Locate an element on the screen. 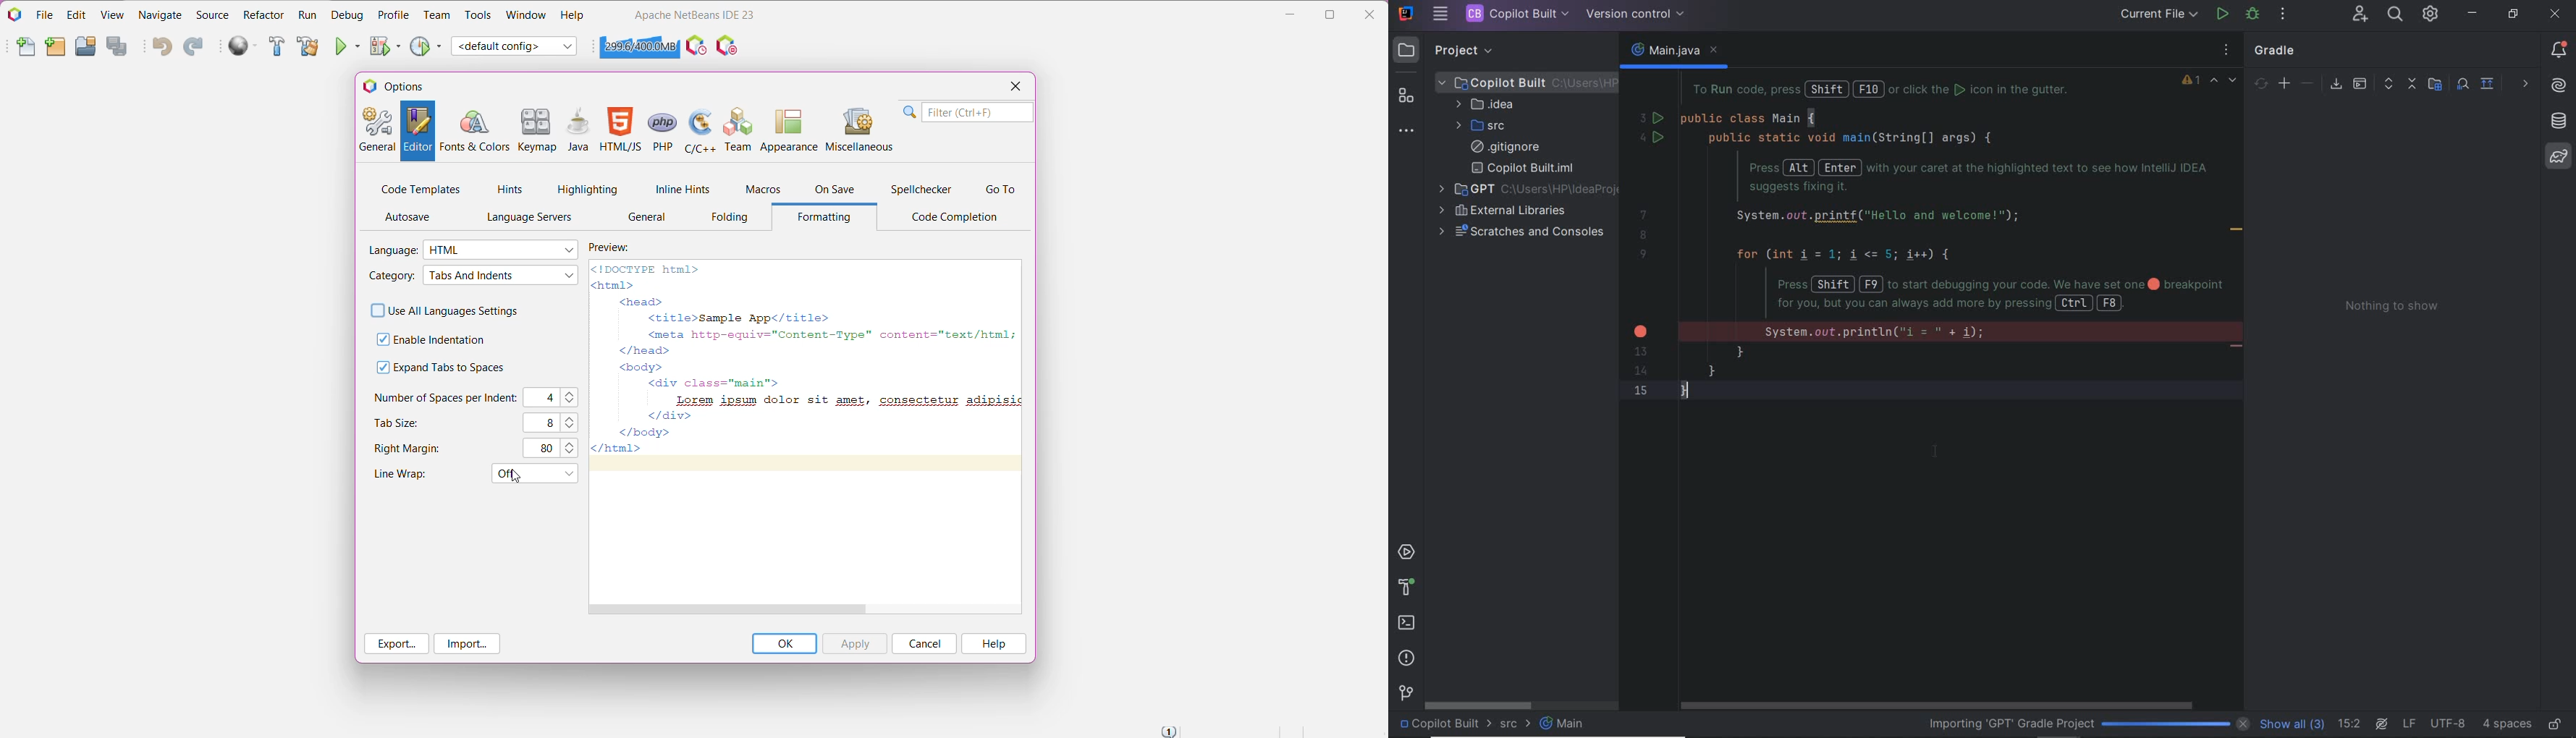  indent is located at coordinates (2506, 725).